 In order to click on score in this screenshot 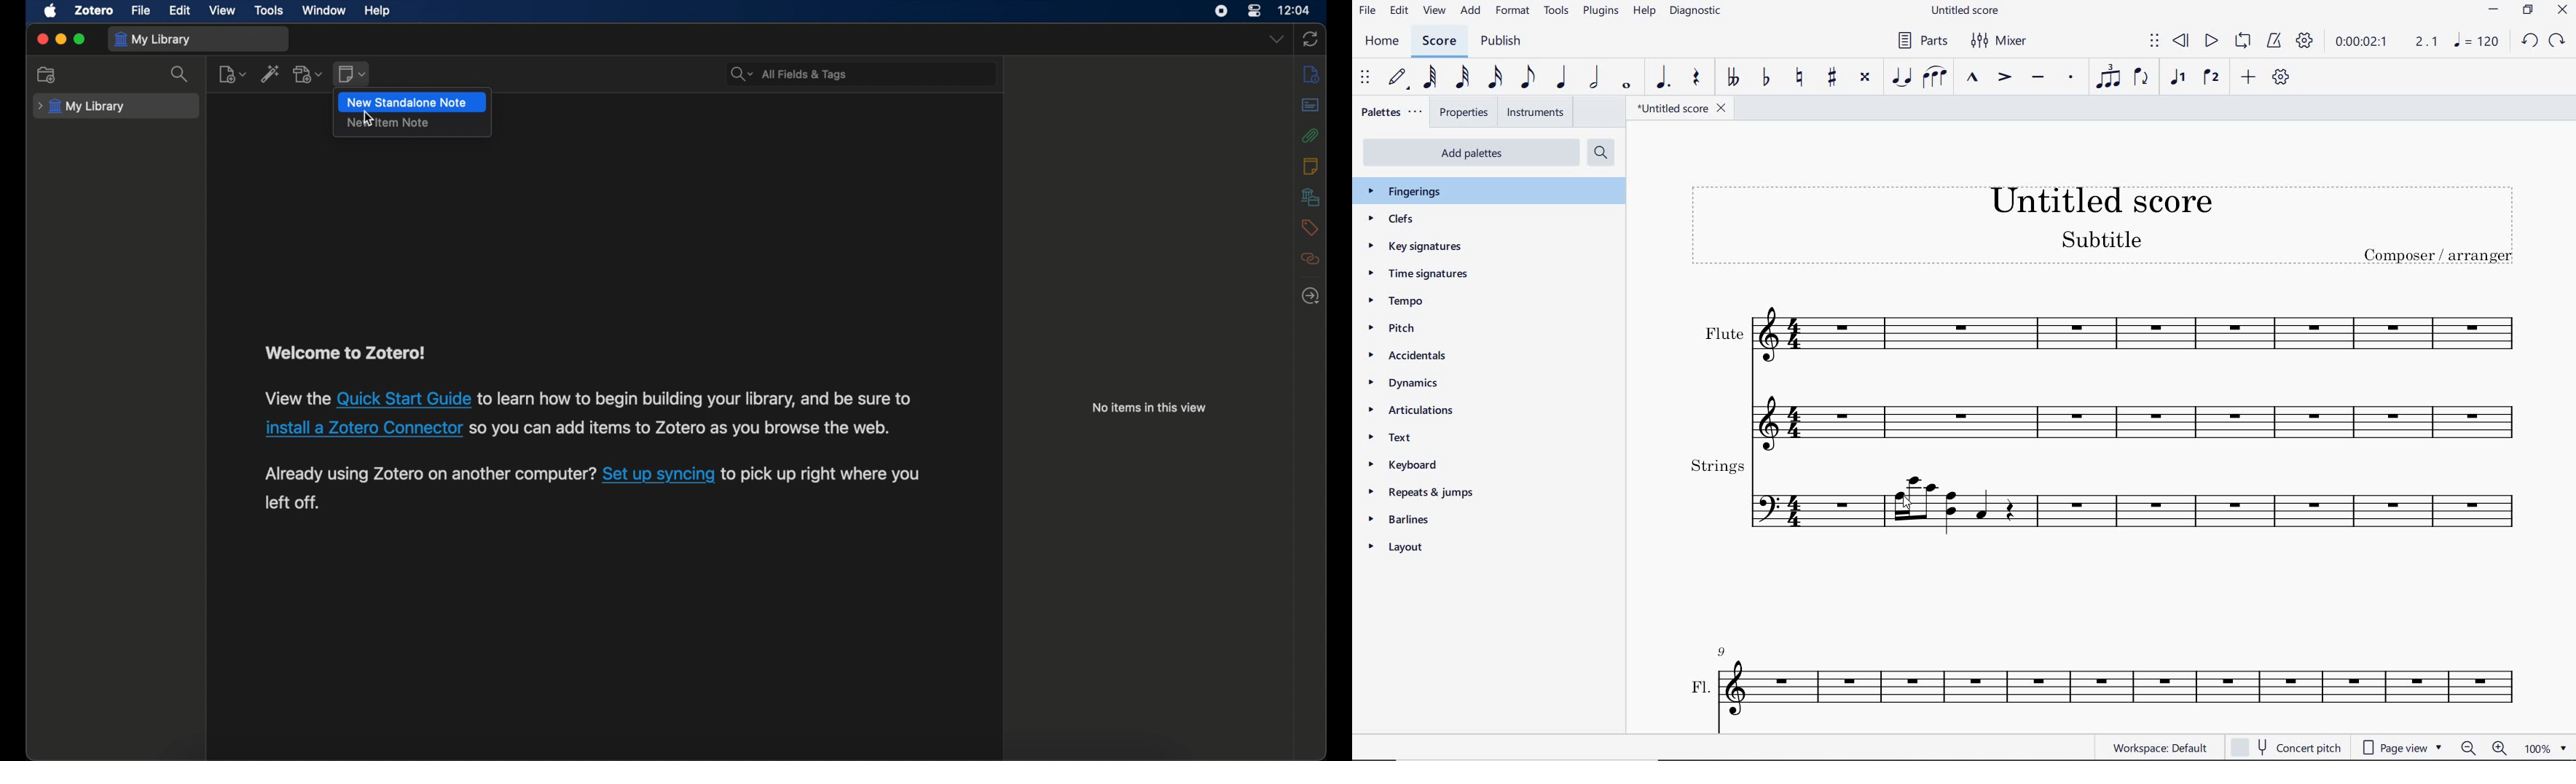, I will do `click(1437, 42)`.